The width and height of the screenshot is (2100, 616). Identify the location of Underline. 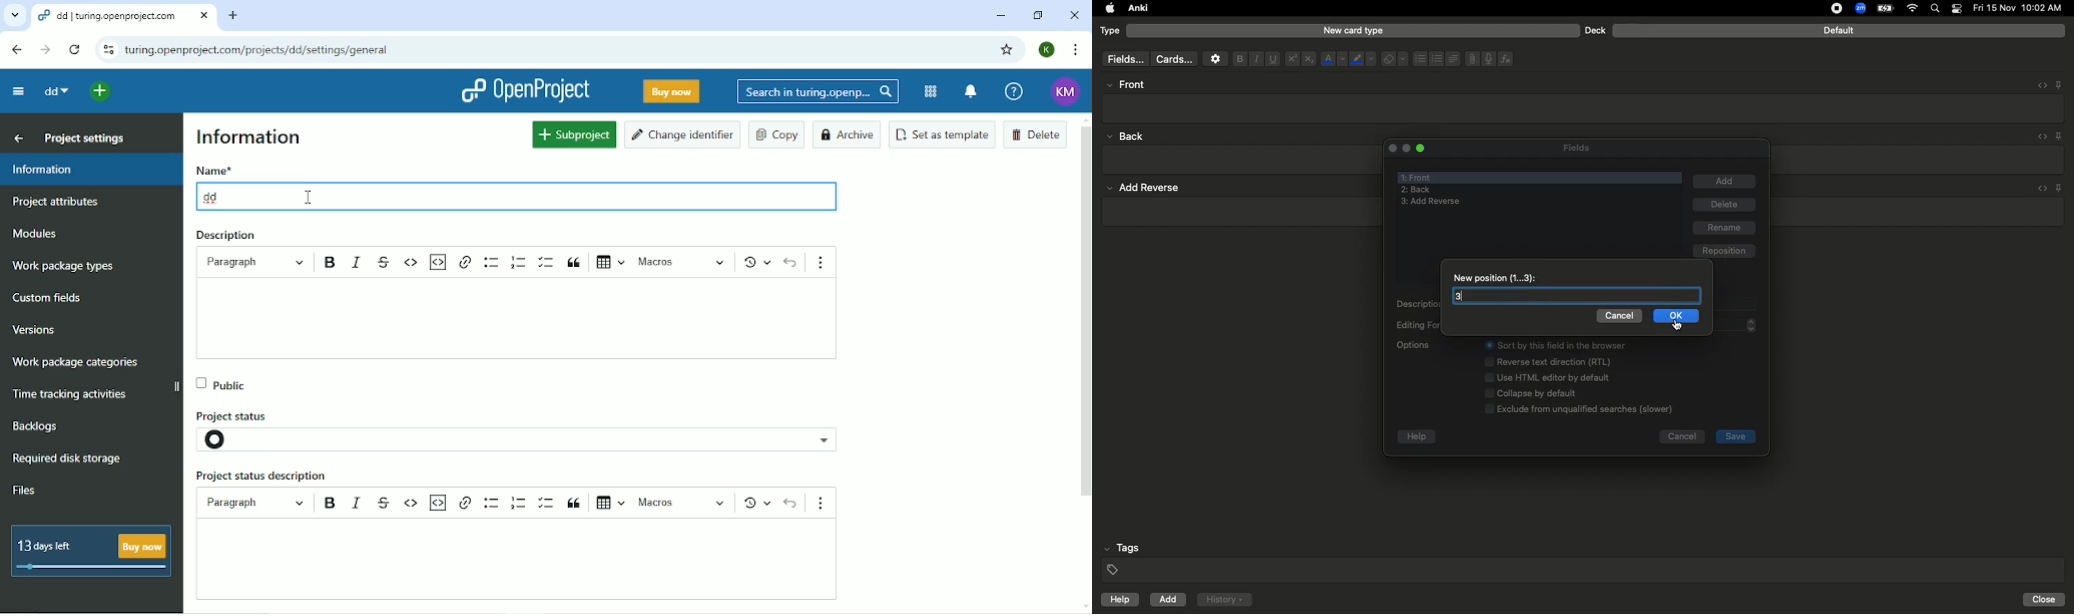
(1272, 59).